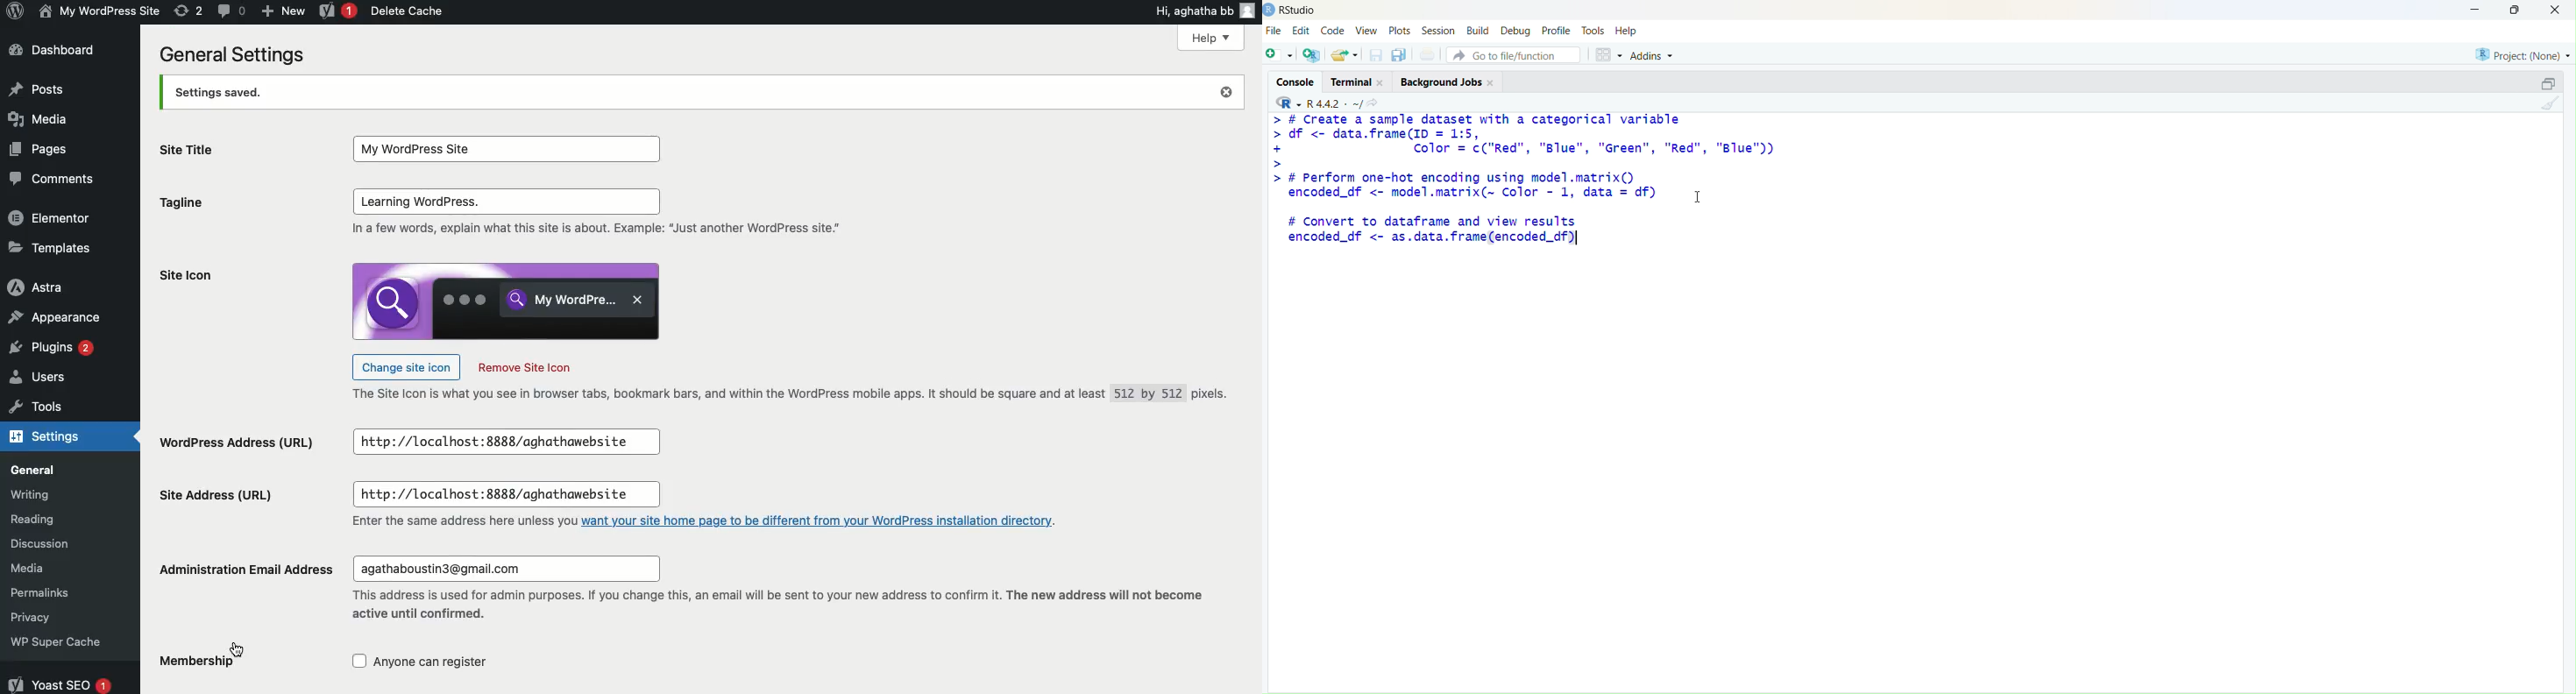 The width and height of the screenshot is (2576, 700). What do you see at coordinates (1515, 32) in the screenshot?
I see `debug` at bounding box center [1515, 32].